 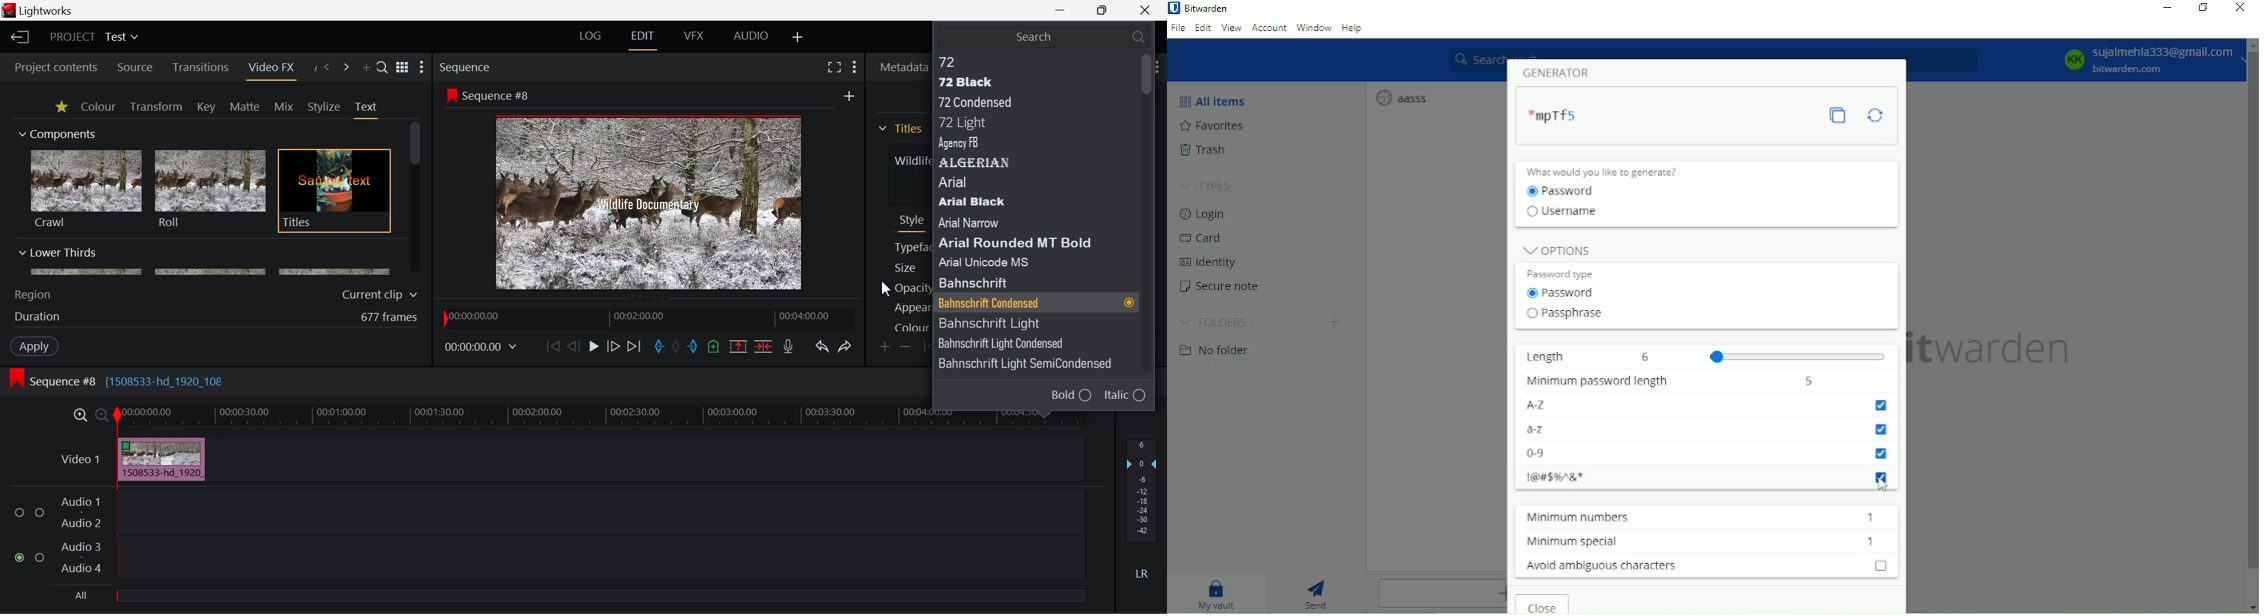 What do you see at coordinates (1043, 36) in the screenshot?
I see `Search Typeface` at bounding box center [1043, 36].